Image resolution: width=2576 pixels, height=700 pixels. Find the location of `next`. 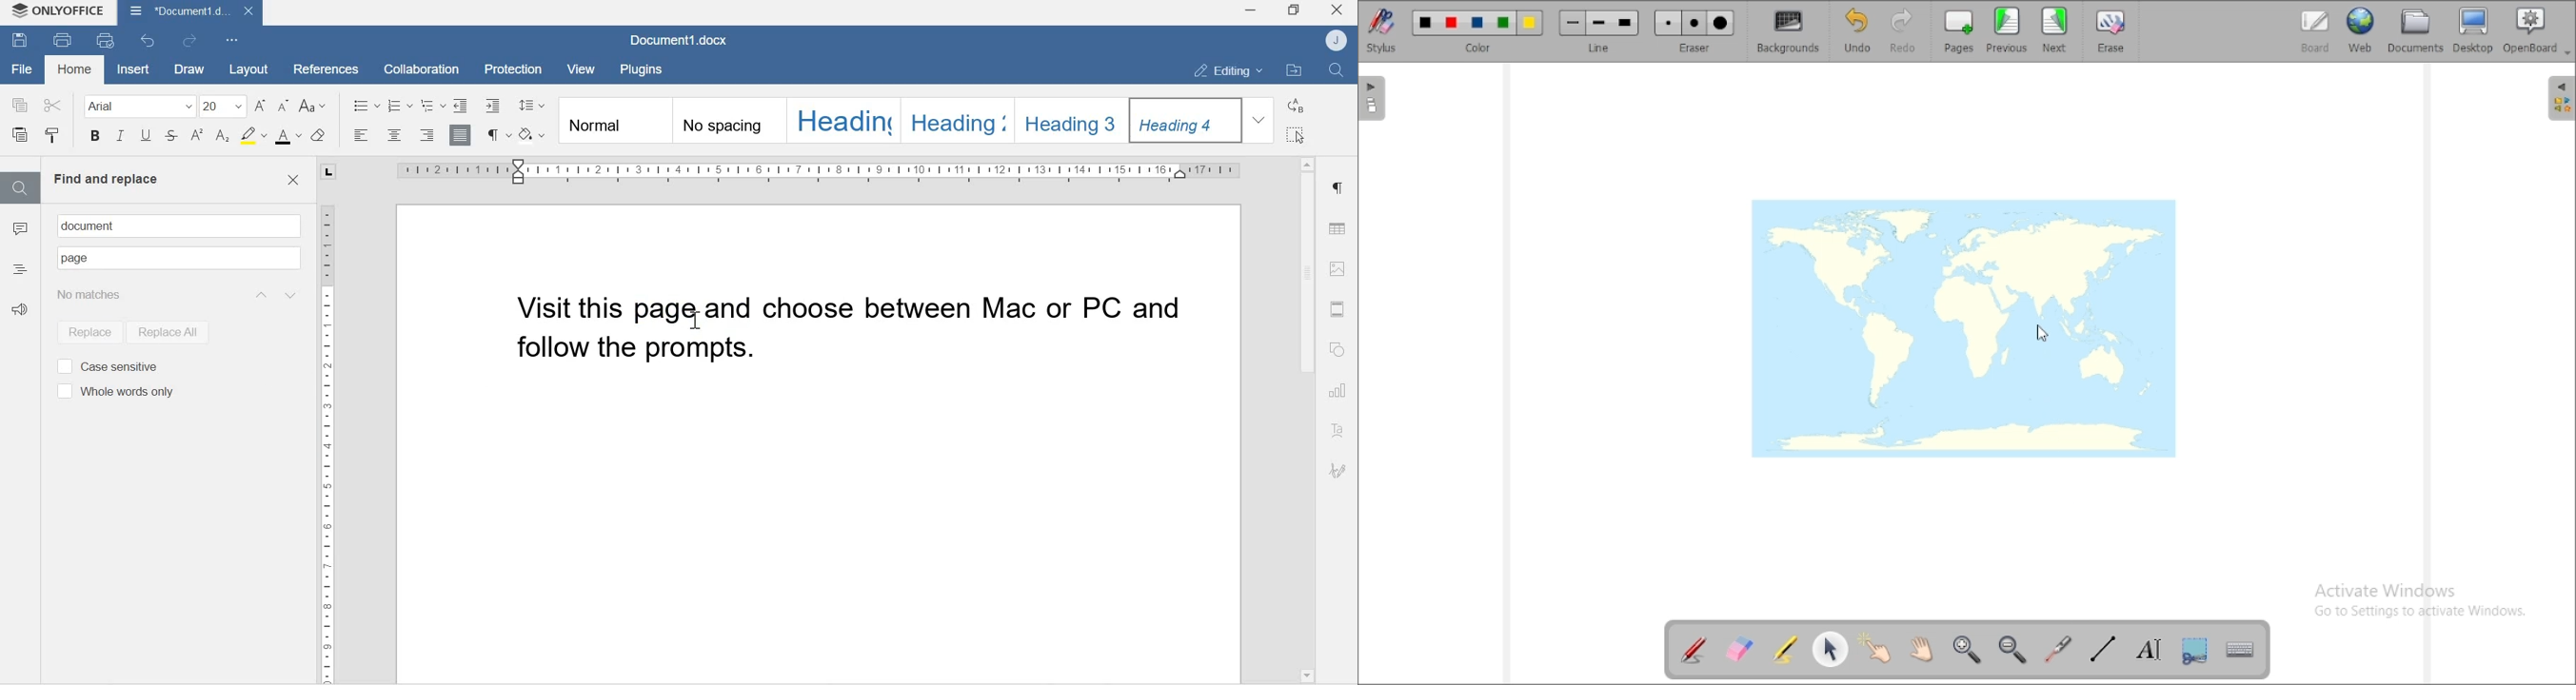

next is located at coordinates (2054, 29).